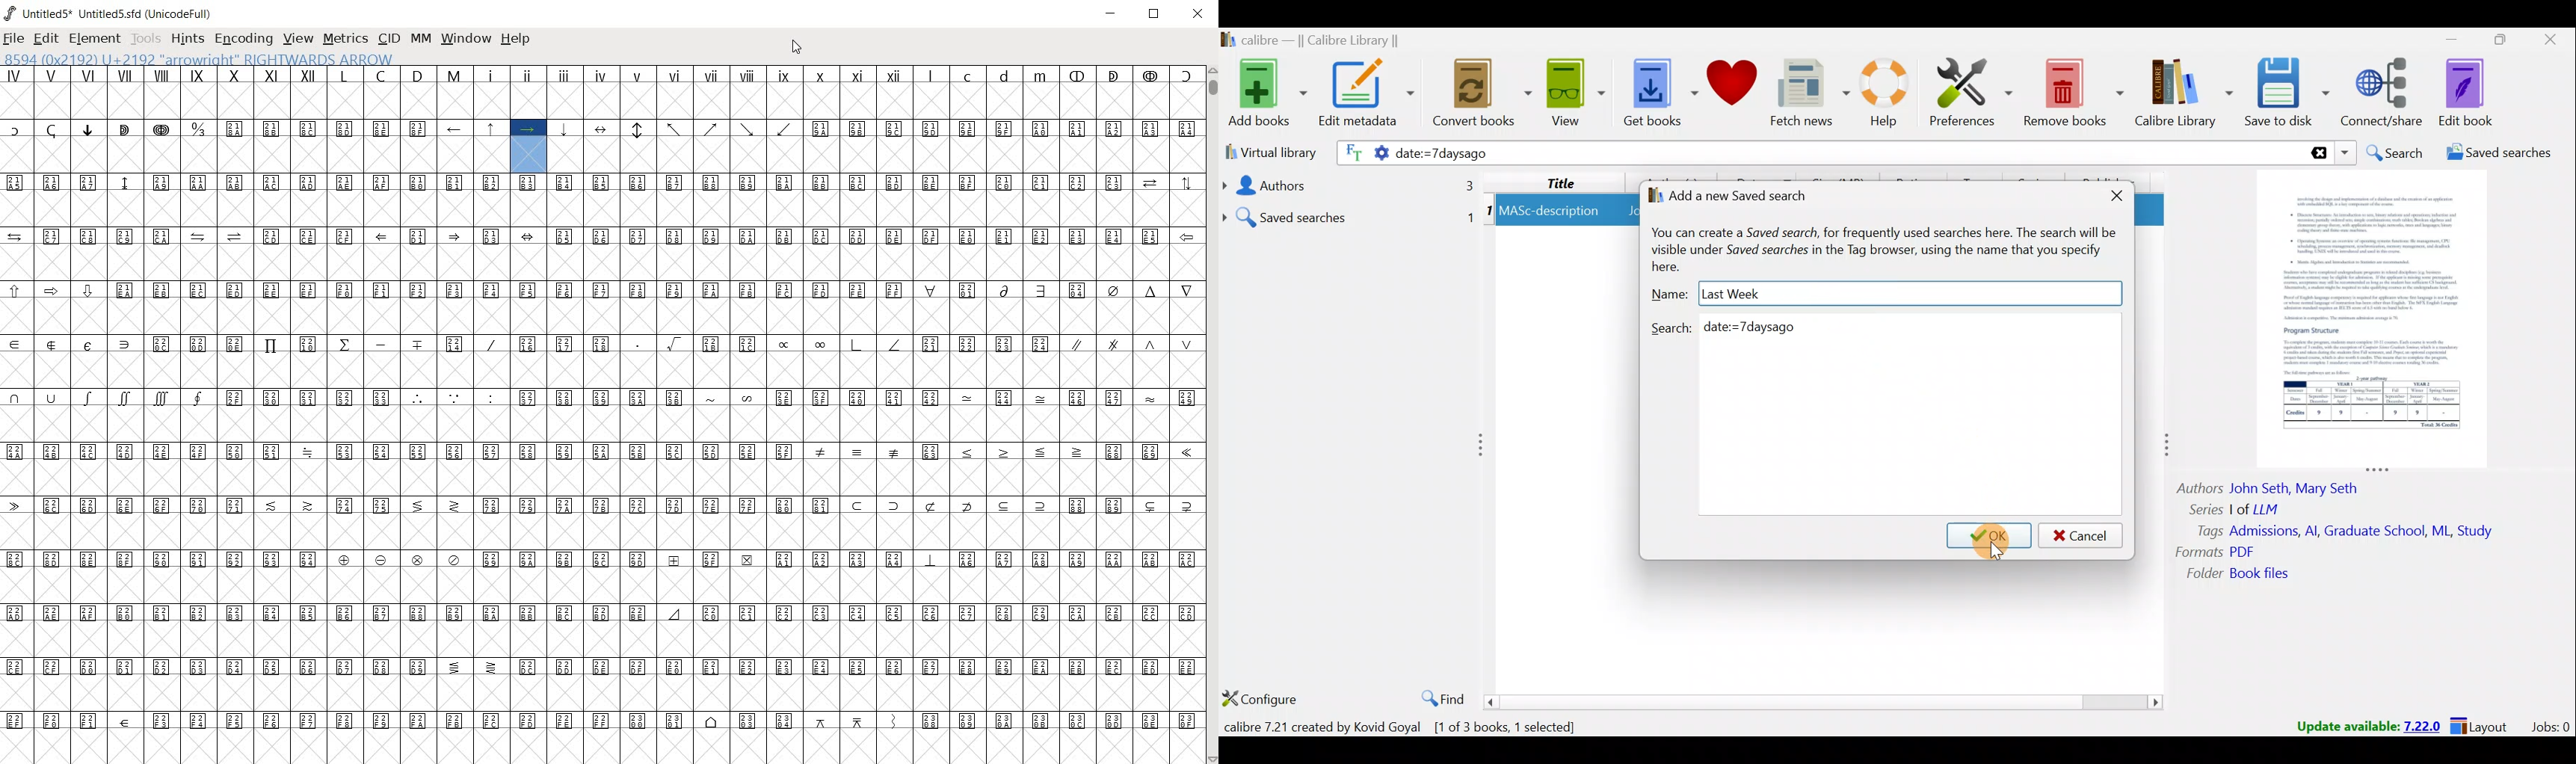  I want to click on Fetch news, so click(1810, 93).